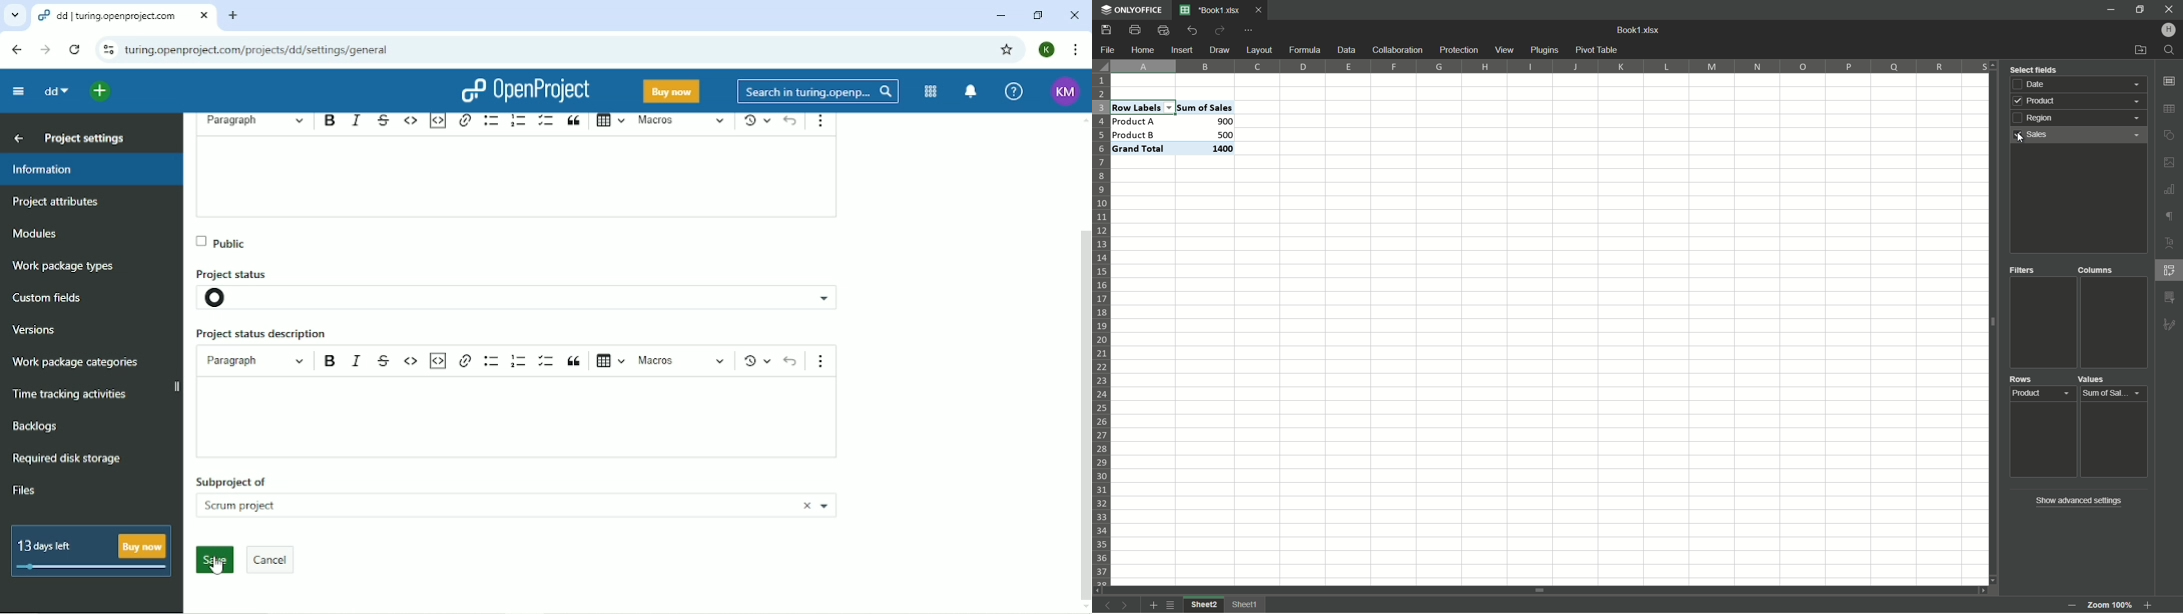 The width and height of the screenshot is (2184, 616). I want to click on italics, so click(357, 362).